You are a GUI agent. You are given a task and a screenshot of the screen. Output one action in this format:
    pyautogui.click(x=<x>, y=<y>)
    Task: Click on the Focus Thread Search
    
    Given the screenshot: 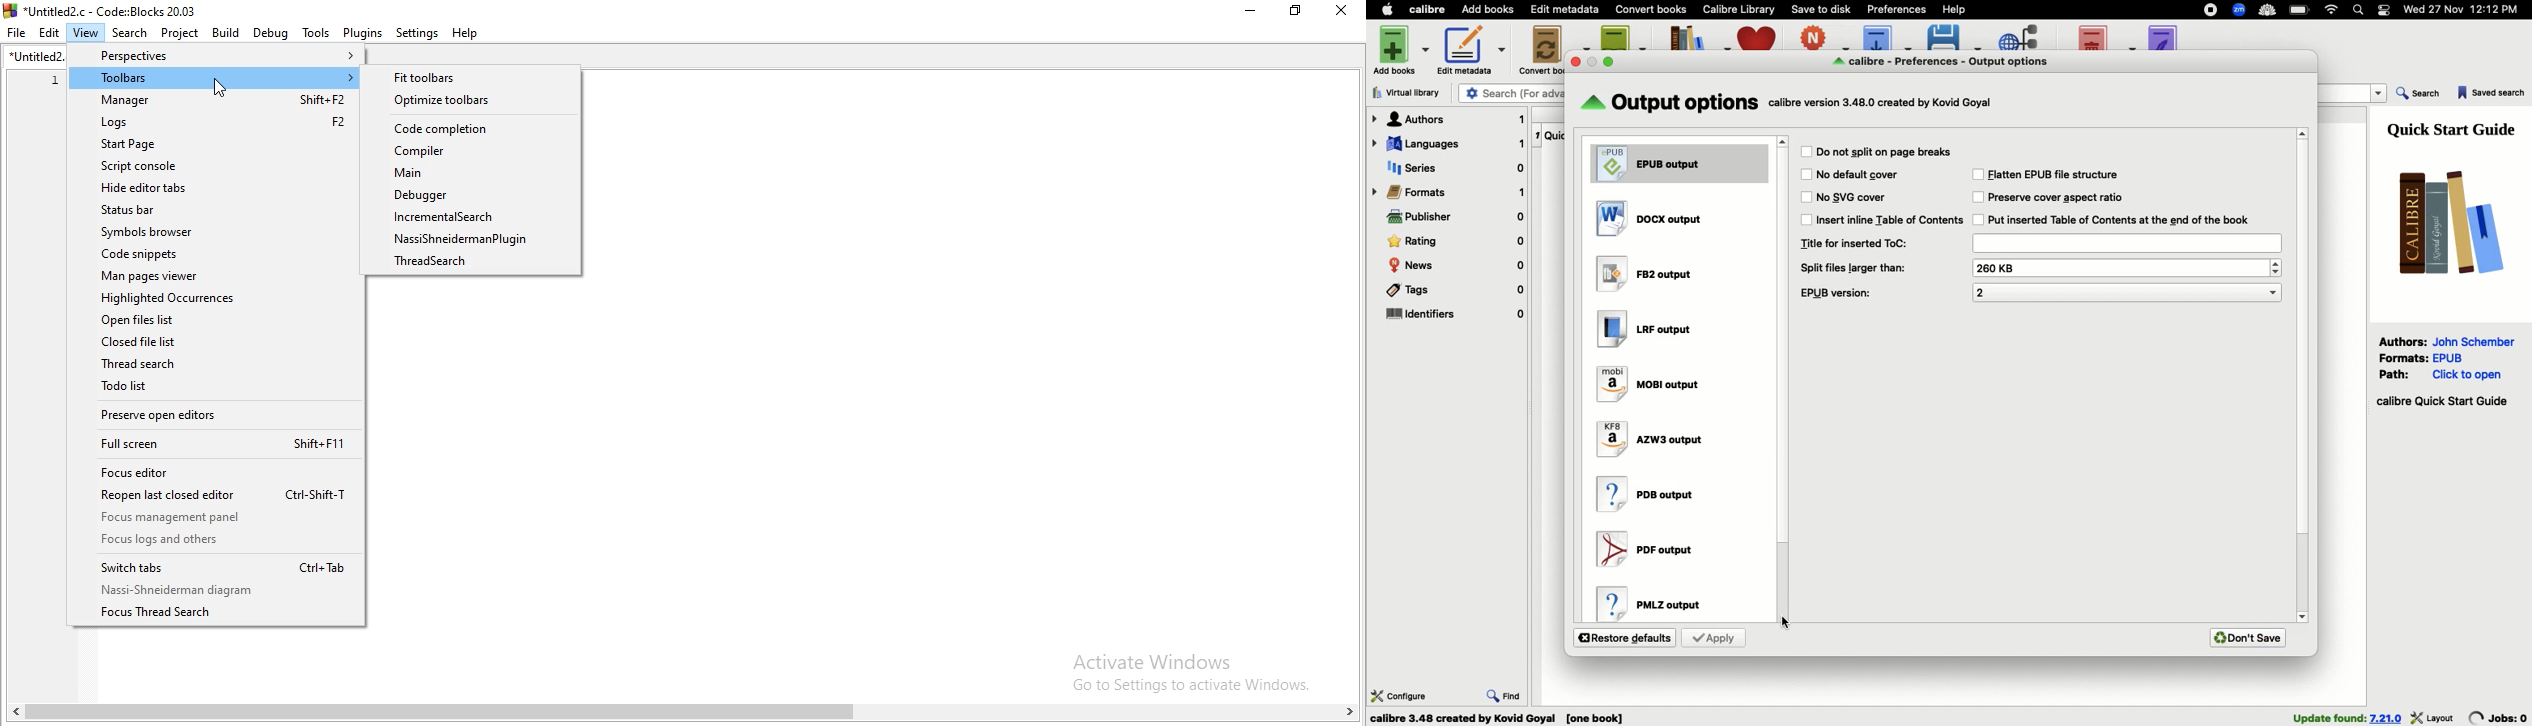 What is the action you would take?
    pyautogui.click(x=219, y=617)
    